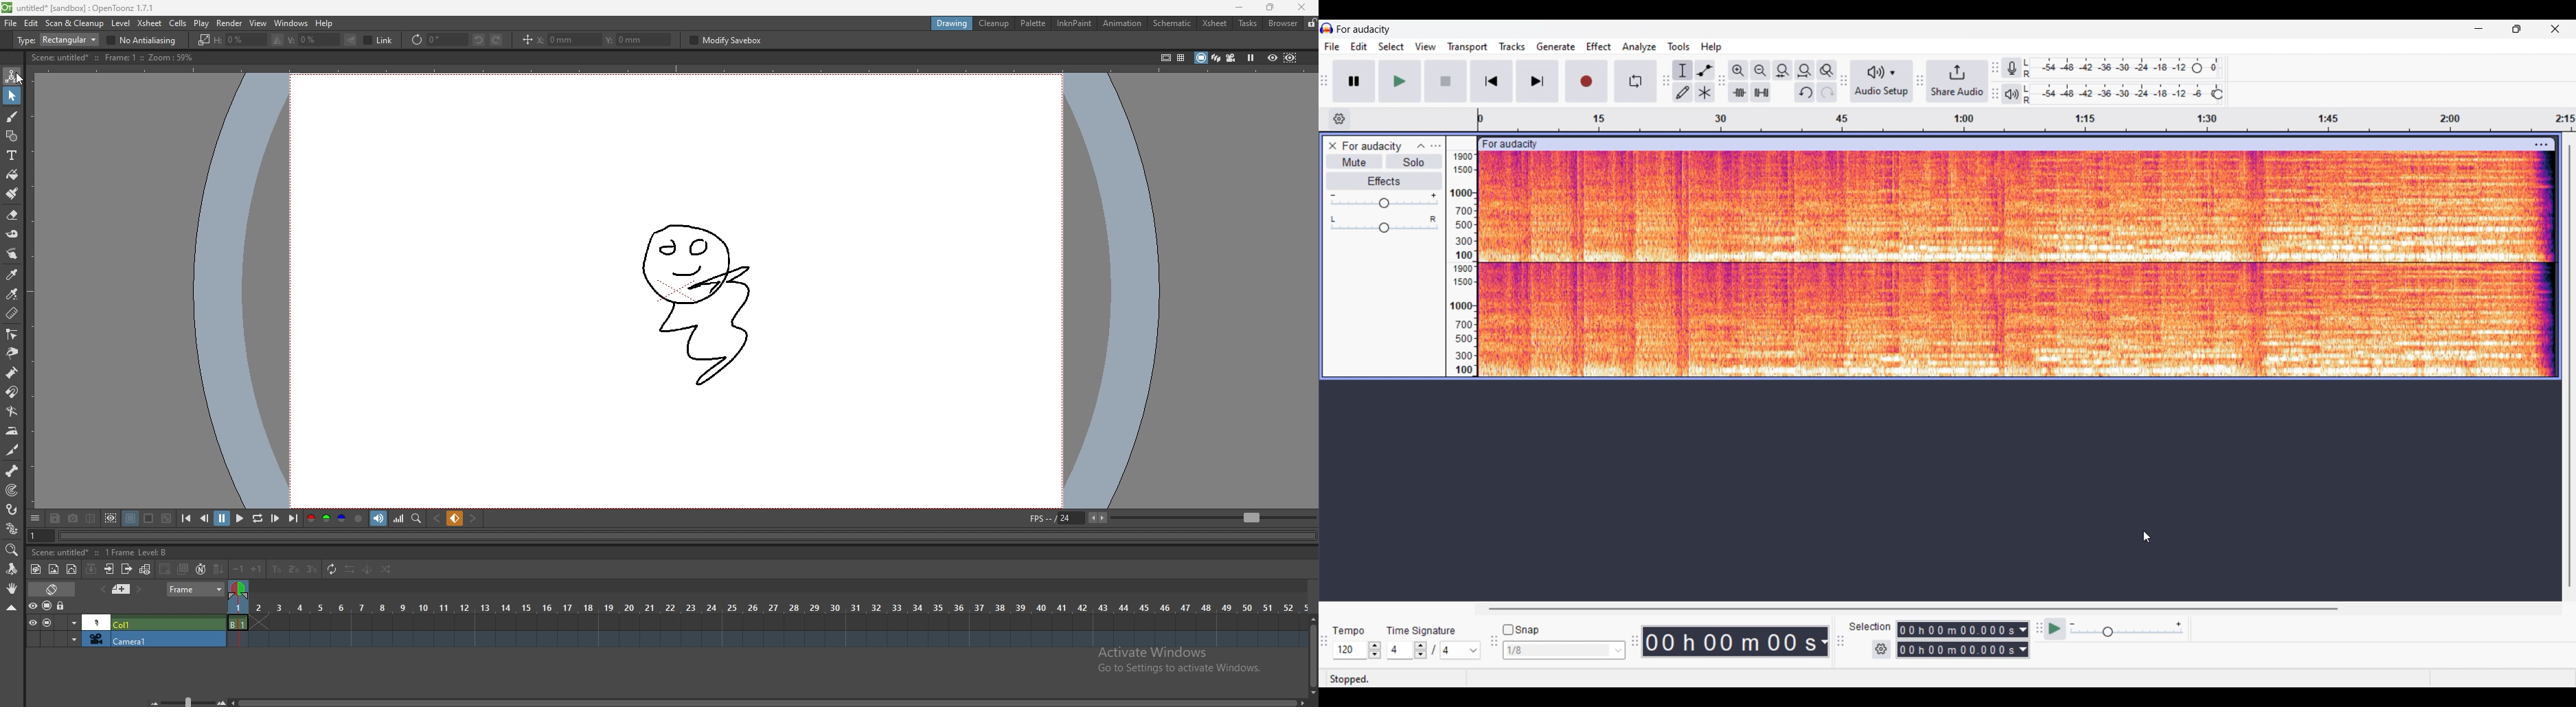  Describe the element at coordinates (1492, 81) in the screenshot. I see `Skip/Select to start` at that location.